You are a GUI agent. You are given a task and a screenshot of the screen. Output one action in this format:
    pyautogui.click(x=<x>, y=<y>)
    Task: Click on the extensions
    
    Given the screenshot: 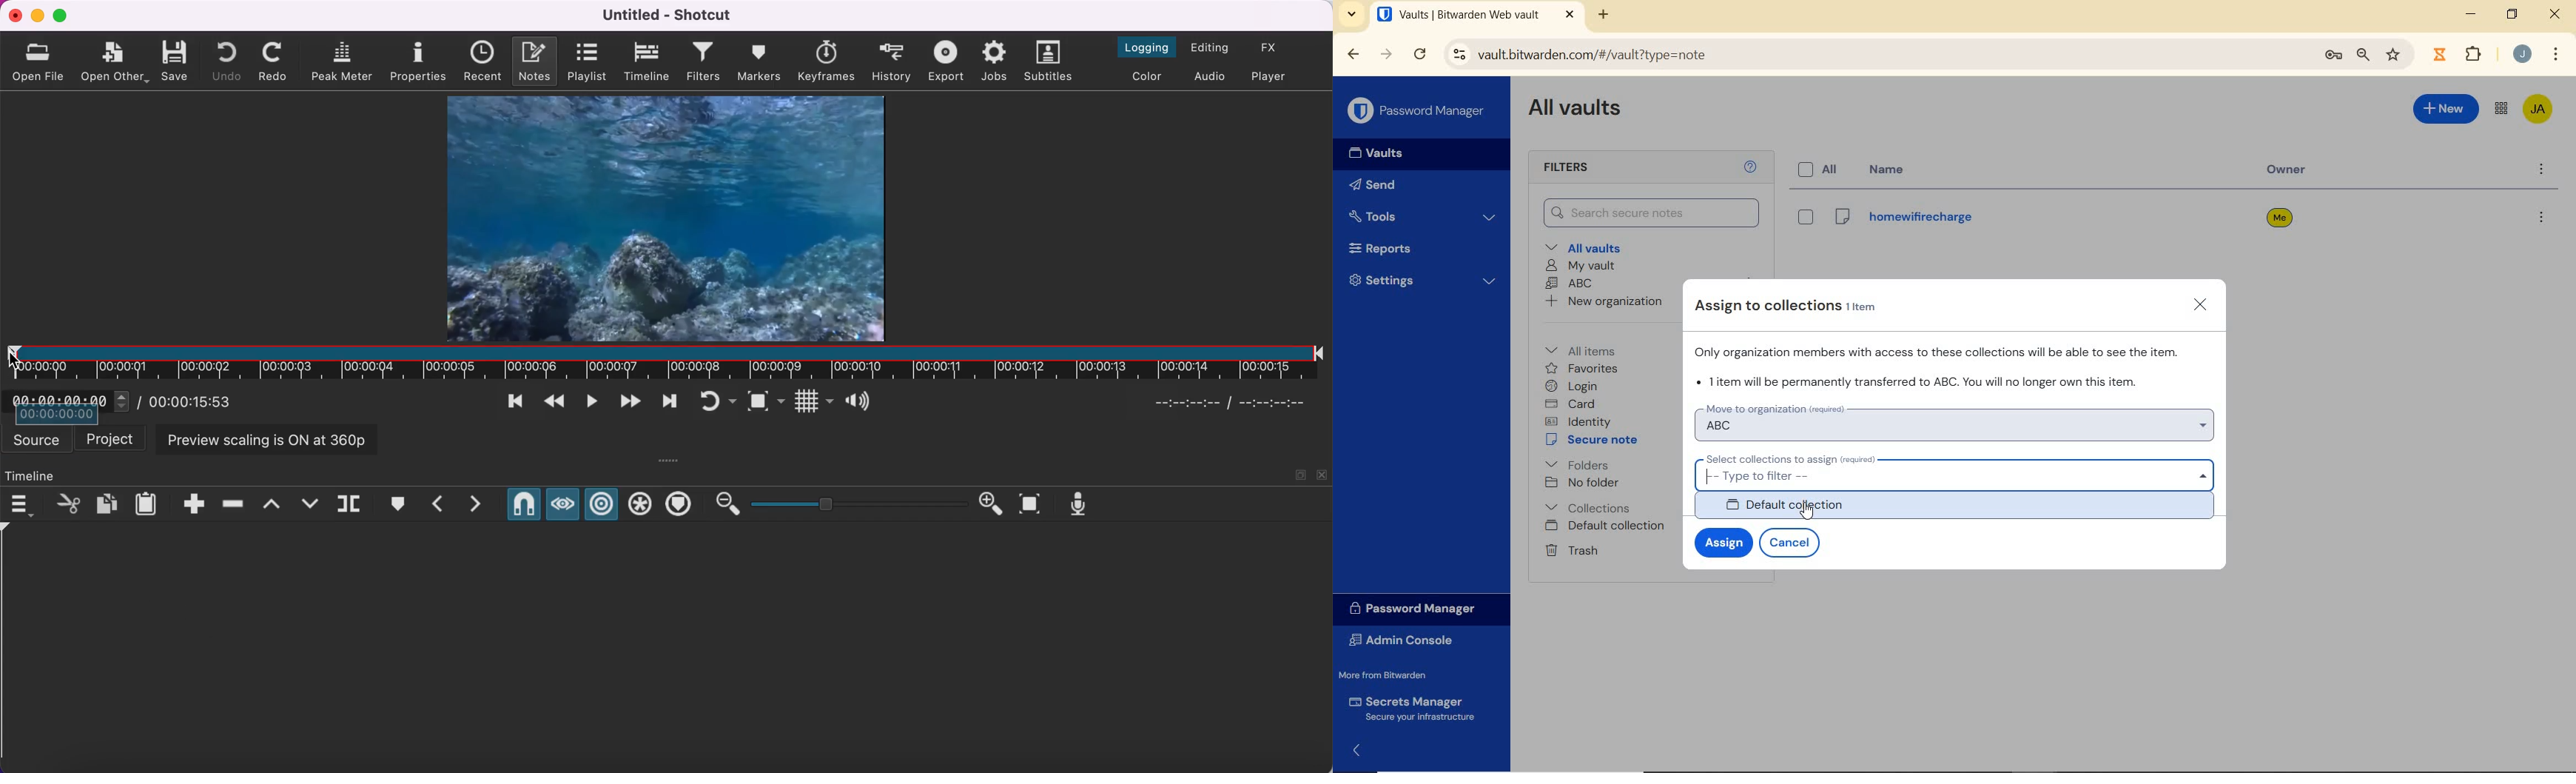 What is the action you would take?
    pyautogui.click(x=2438, y=55)
    